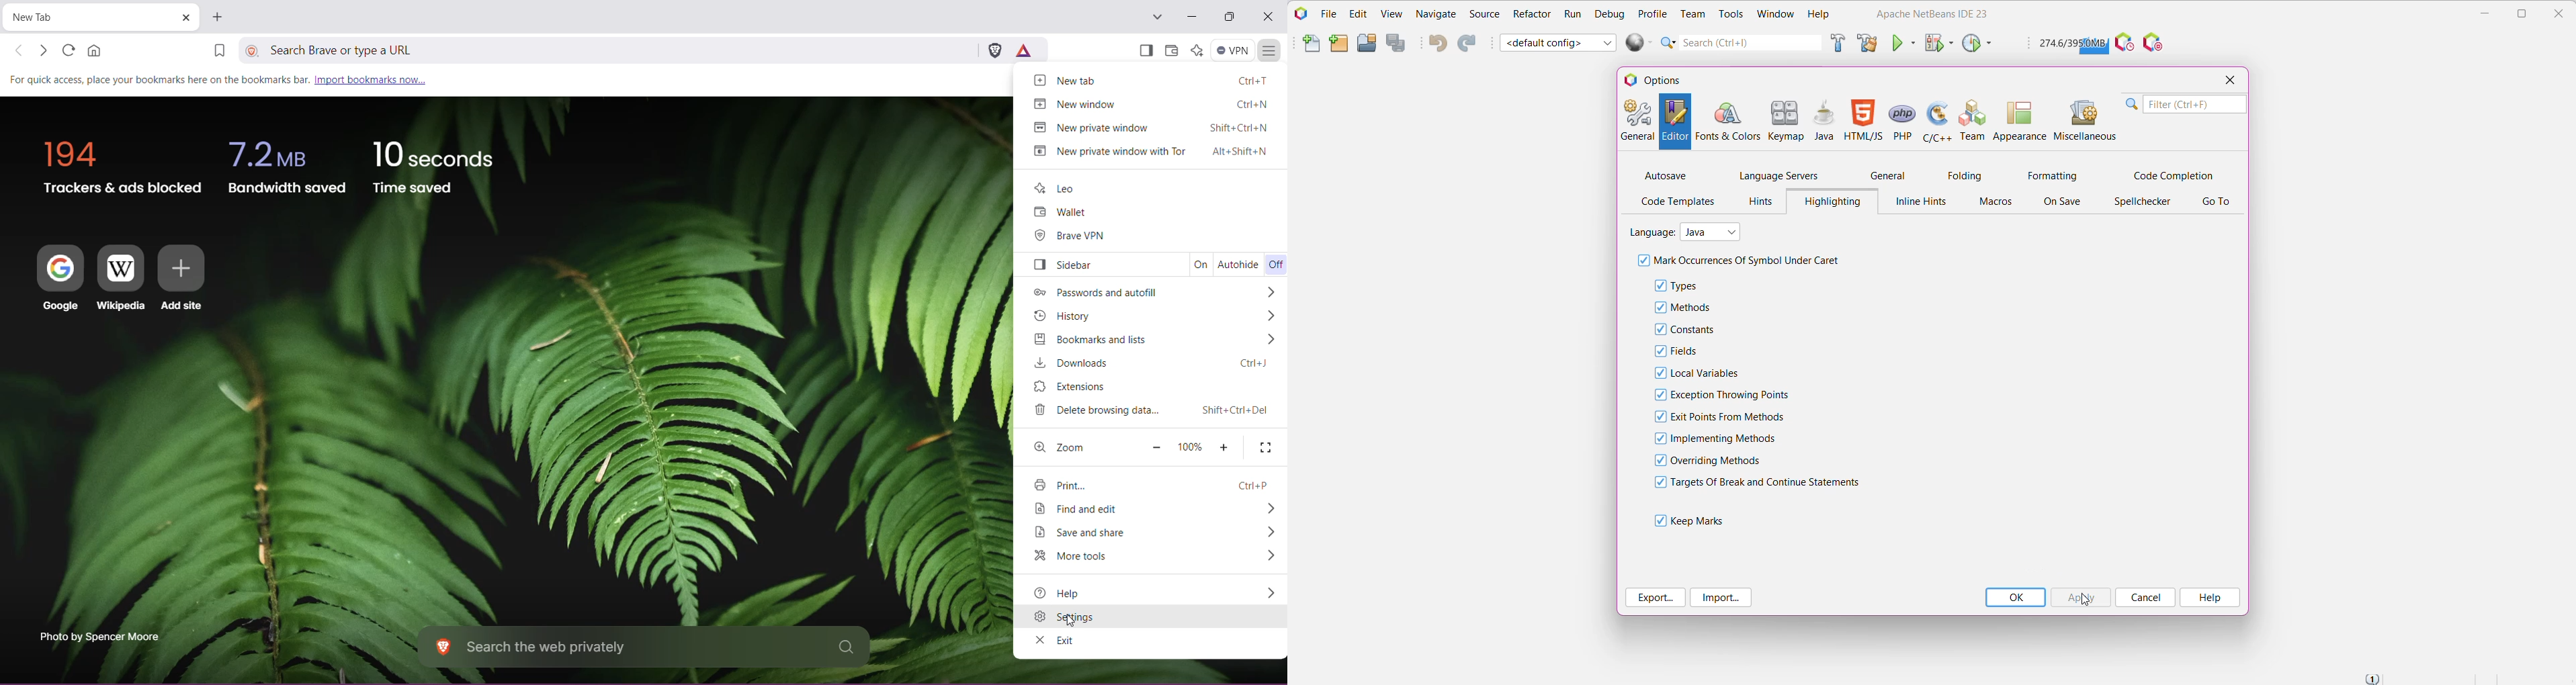 The width and height of the screenshot is (2576, 700). Describe the element at coordinates (1836, 44) in the screenshot. I see `Build Project` at that location.